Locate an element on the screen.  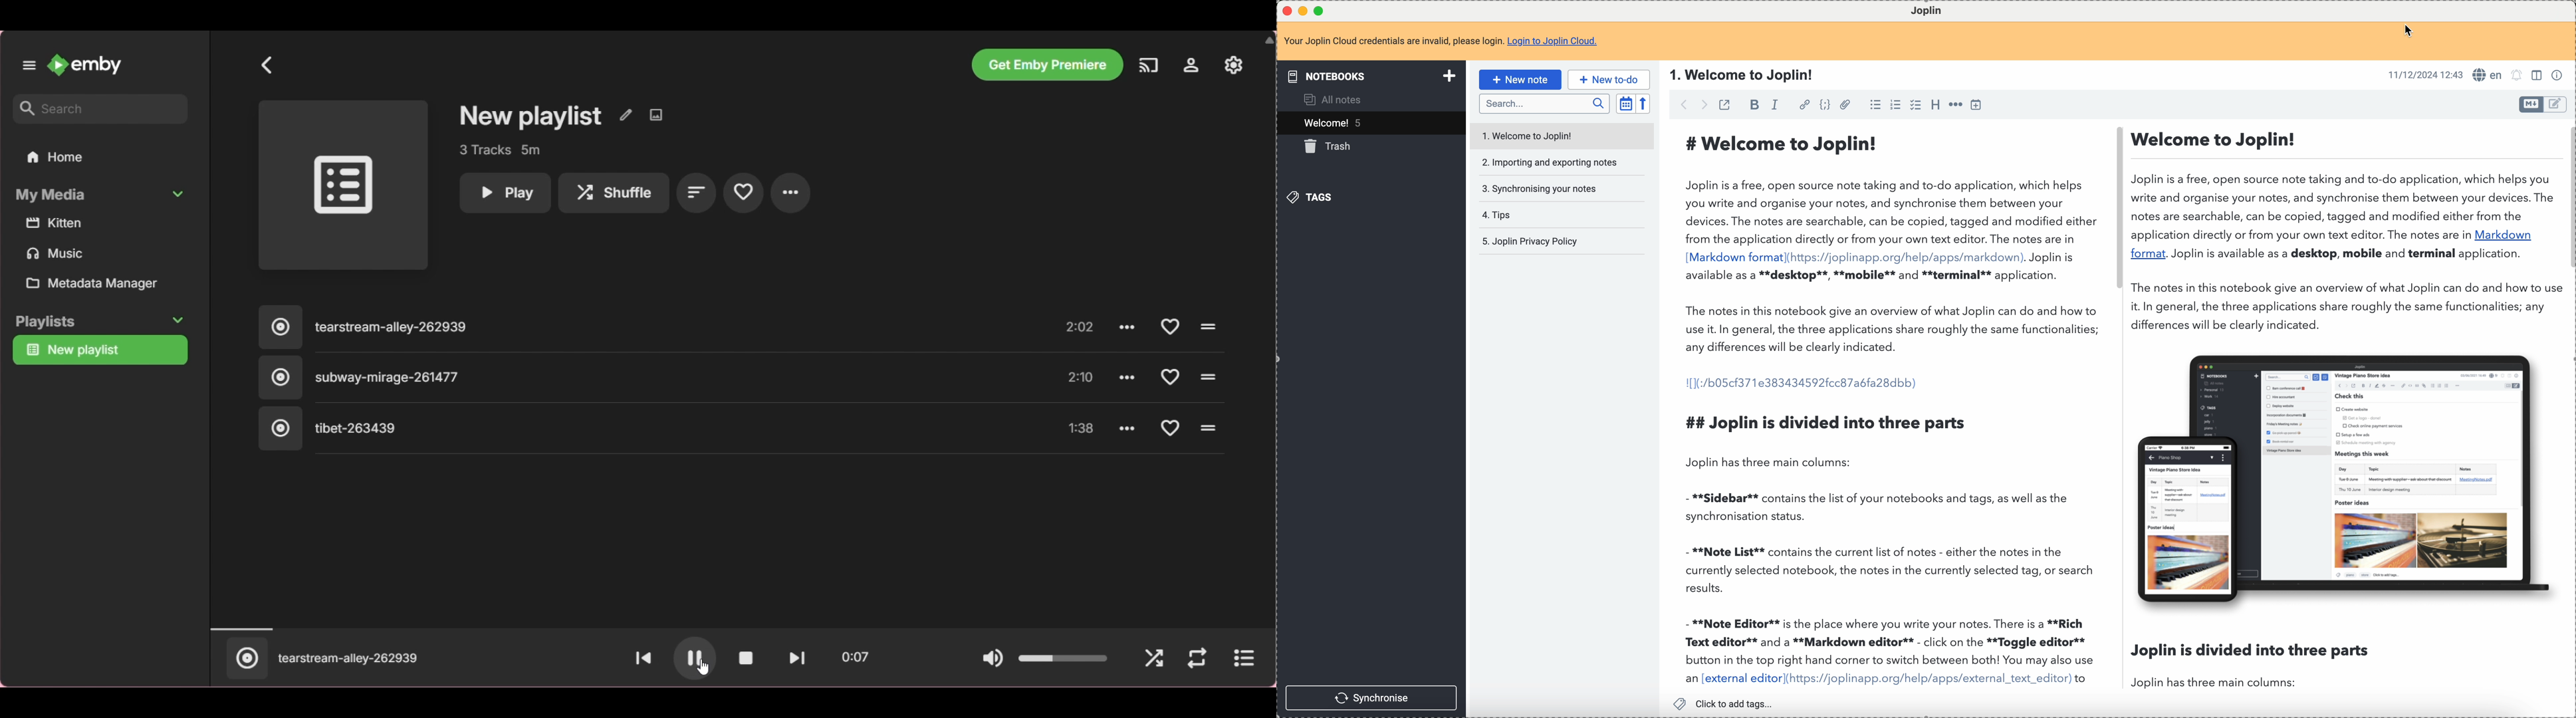
Joplin is available as a desktop, mobile and terminal application. is located at coordinates (2346, 254).